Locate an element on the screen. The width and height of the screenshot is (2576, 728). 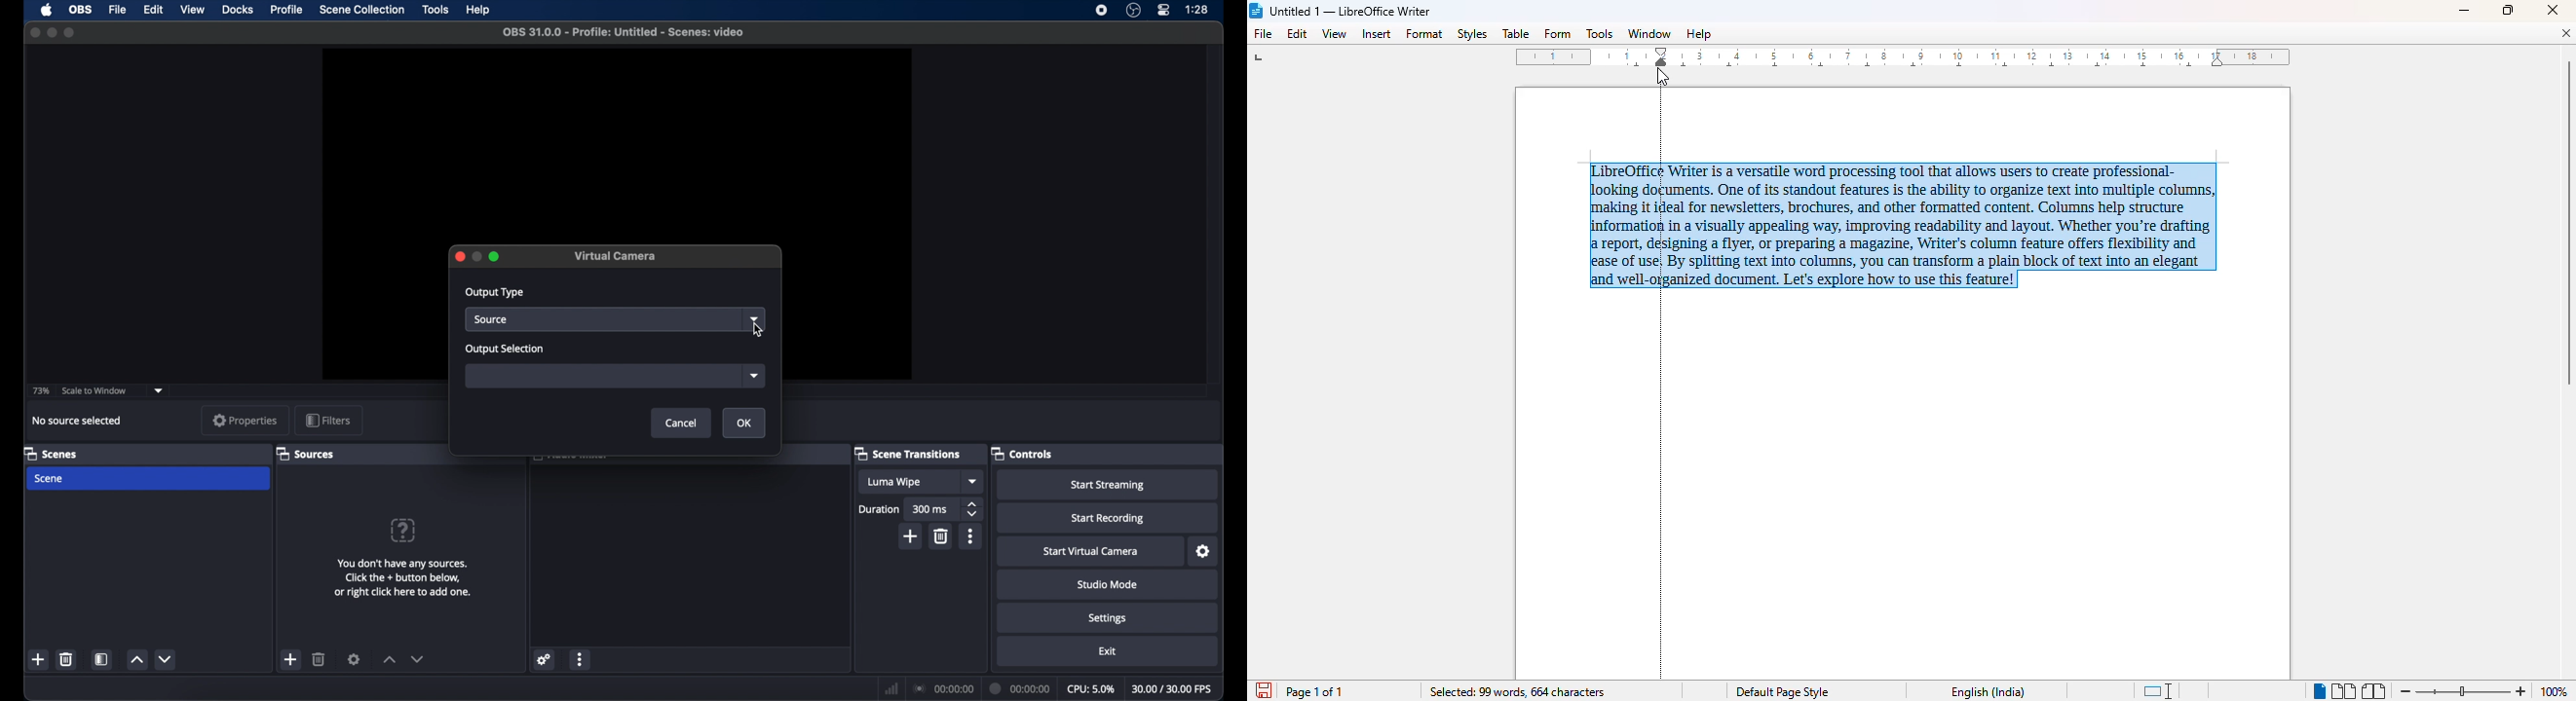
duration is located at coordinates (1020, 689).